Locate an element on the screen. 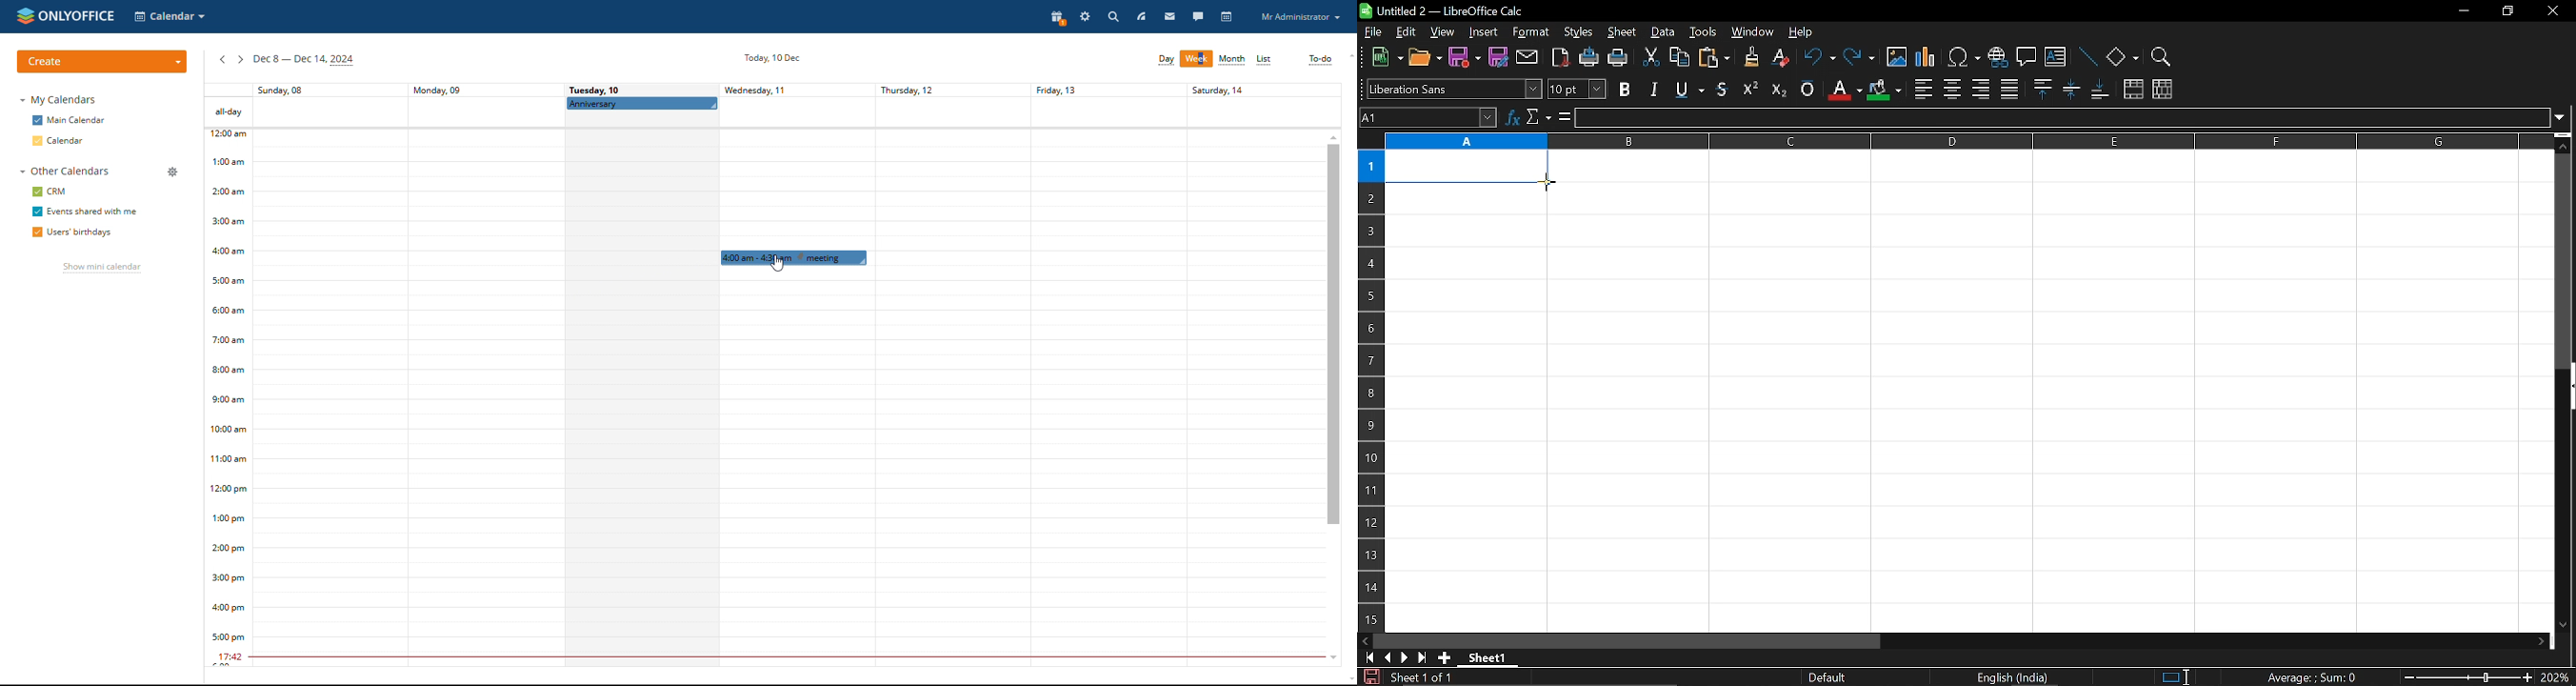  talk is located at coordinates (1197, 16).